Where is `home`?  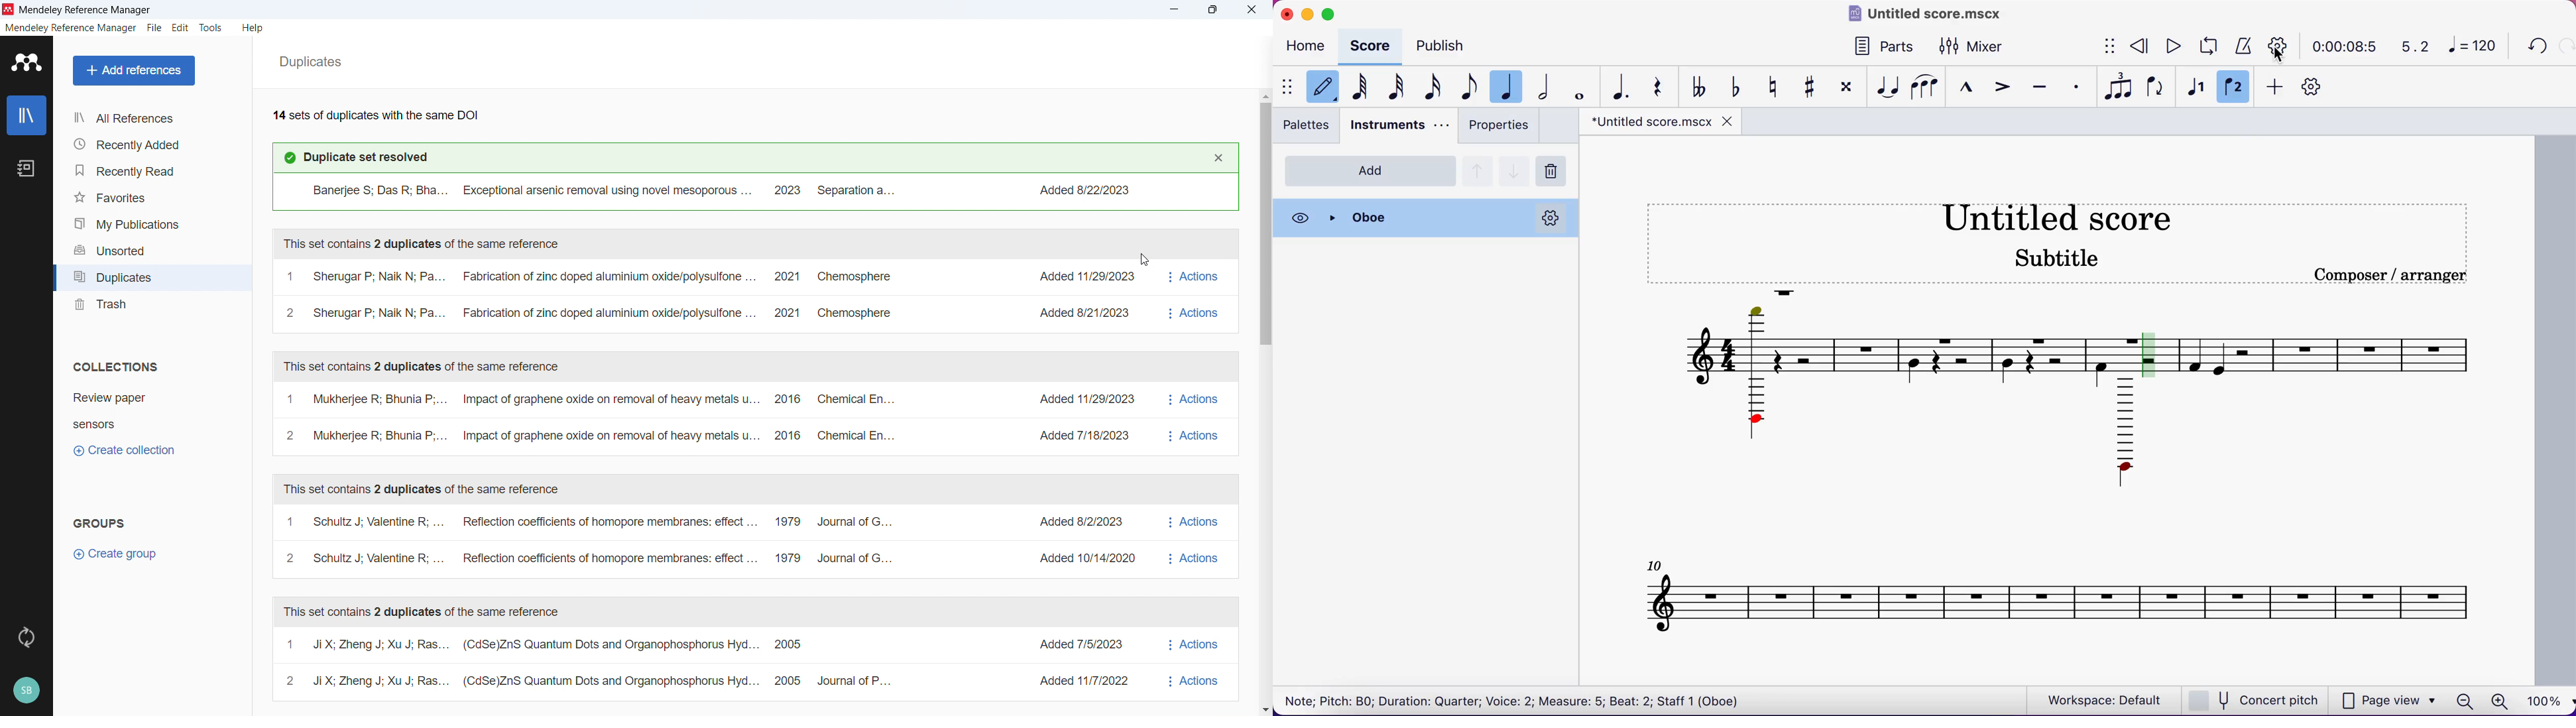
home is located at coordinates (1308, 48).